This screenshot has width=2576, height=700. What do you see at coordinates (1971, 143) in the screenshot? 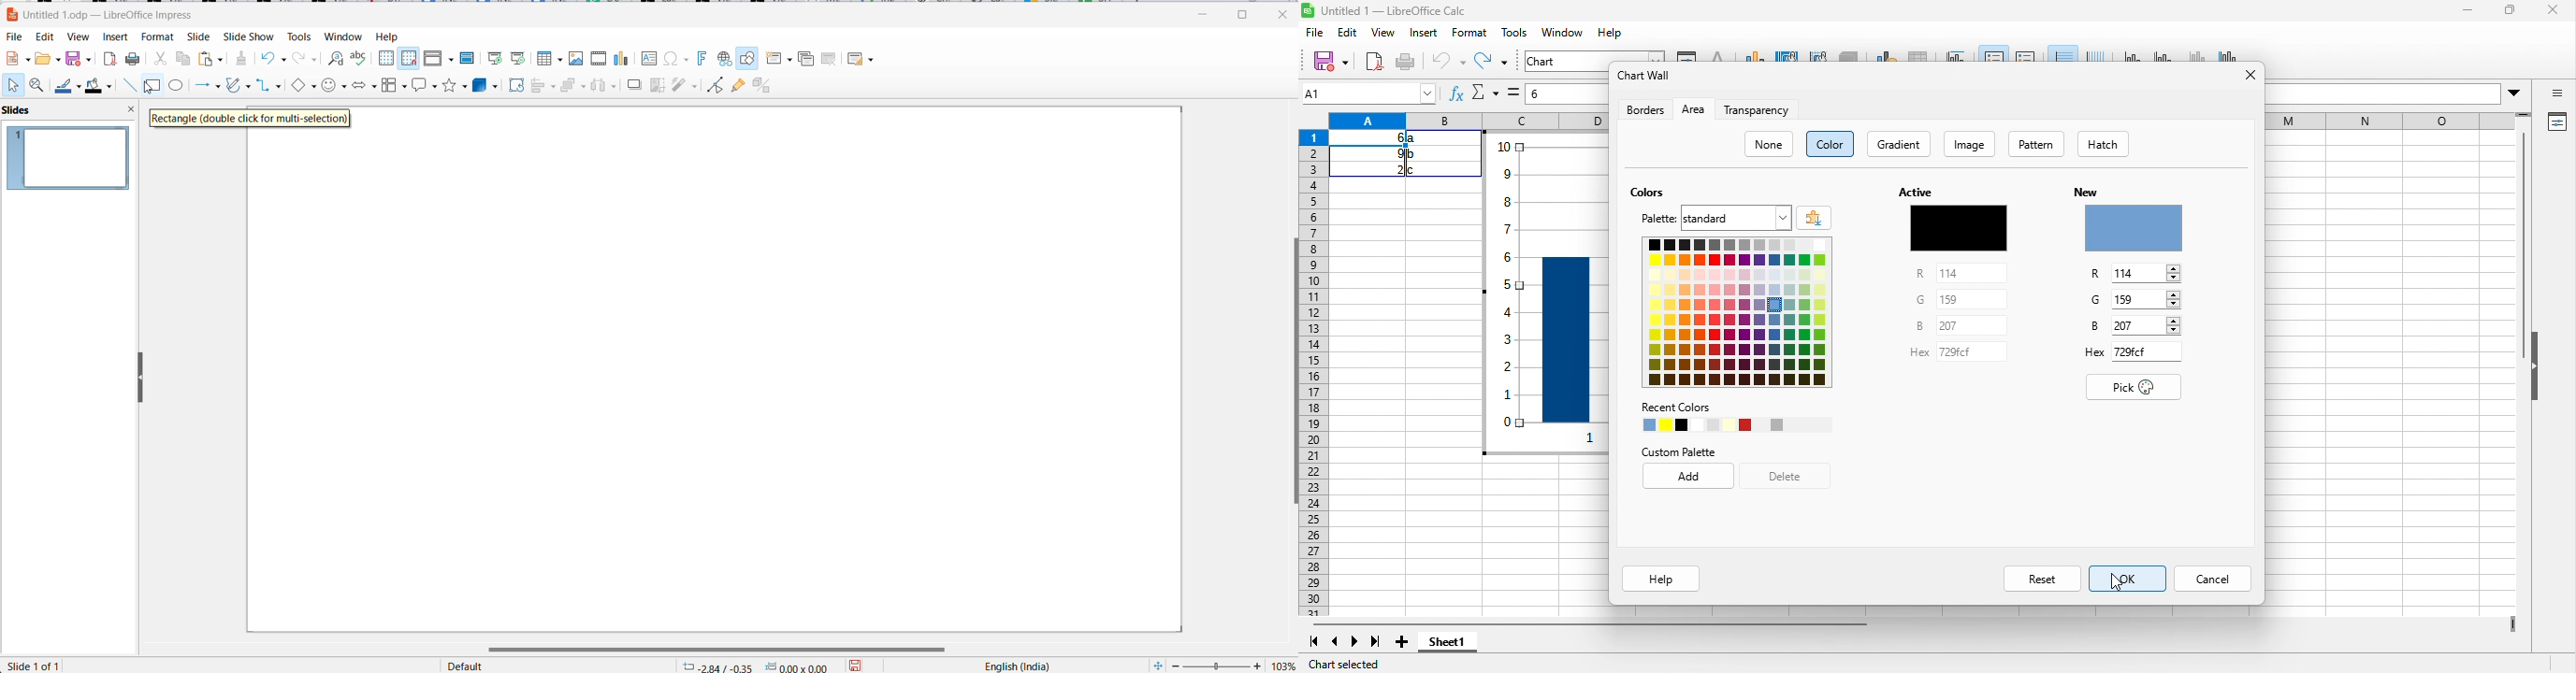
I see `image` at bounding box center [1971, 143].